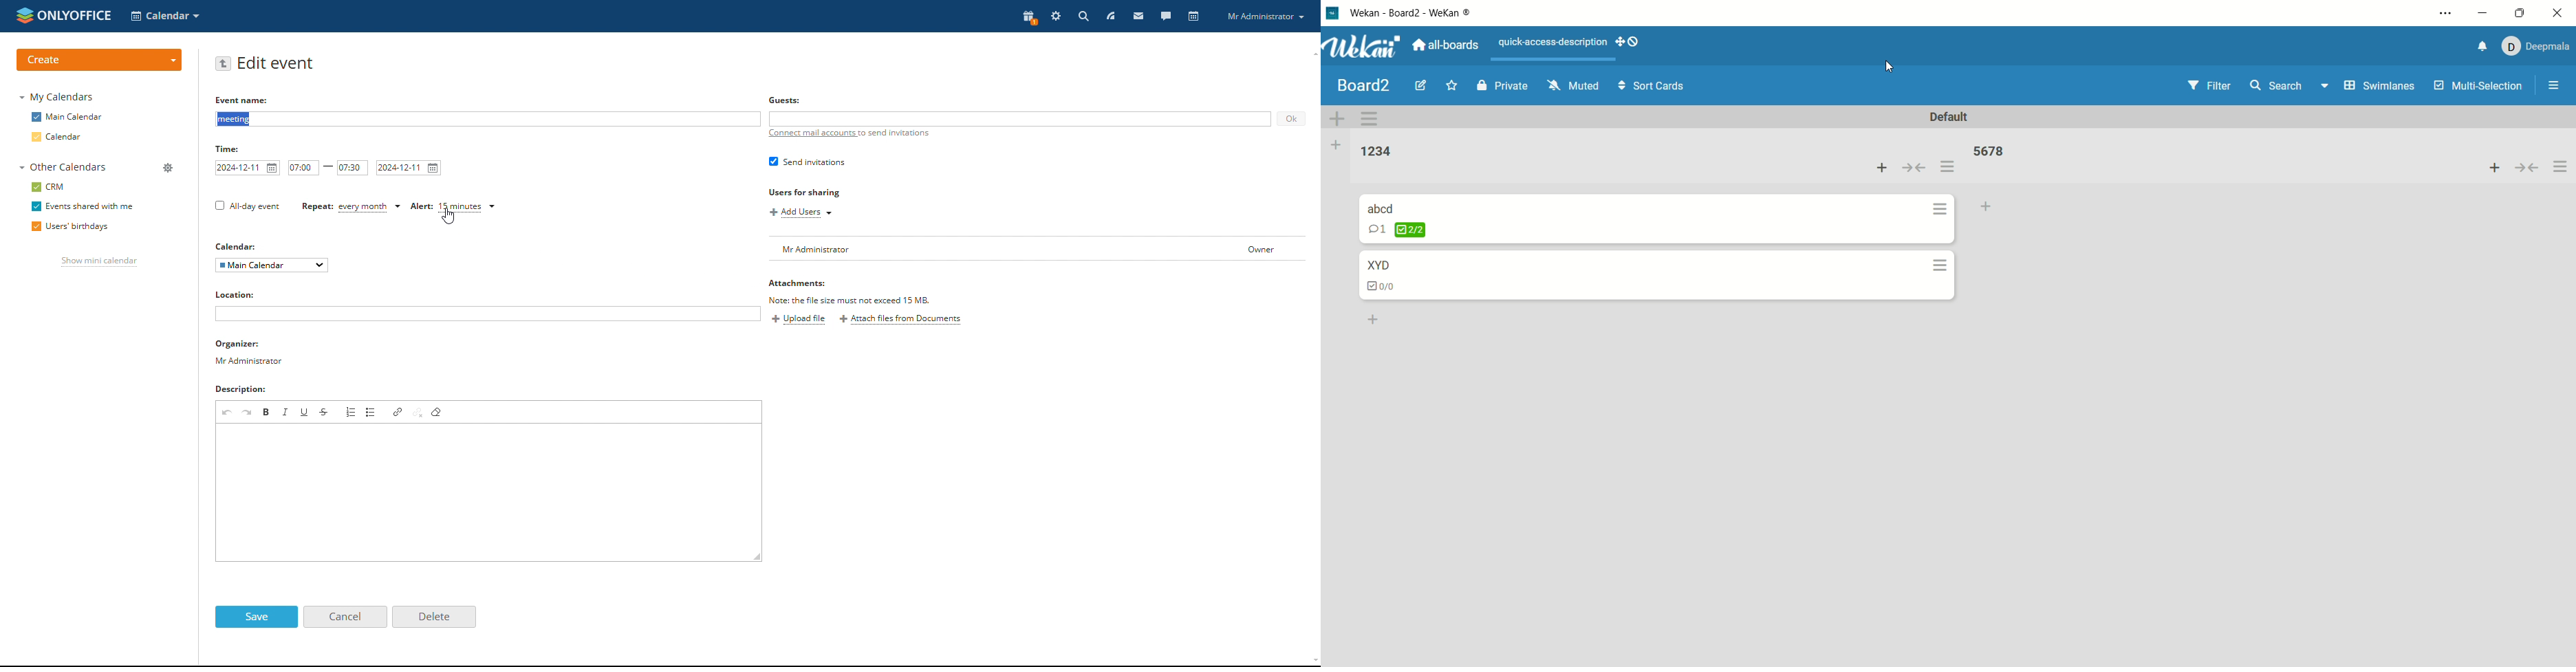 The image size is (2576, 672). Describe the element at coordinates (1334, 148) in the screenshot. I see `add list` at that location.